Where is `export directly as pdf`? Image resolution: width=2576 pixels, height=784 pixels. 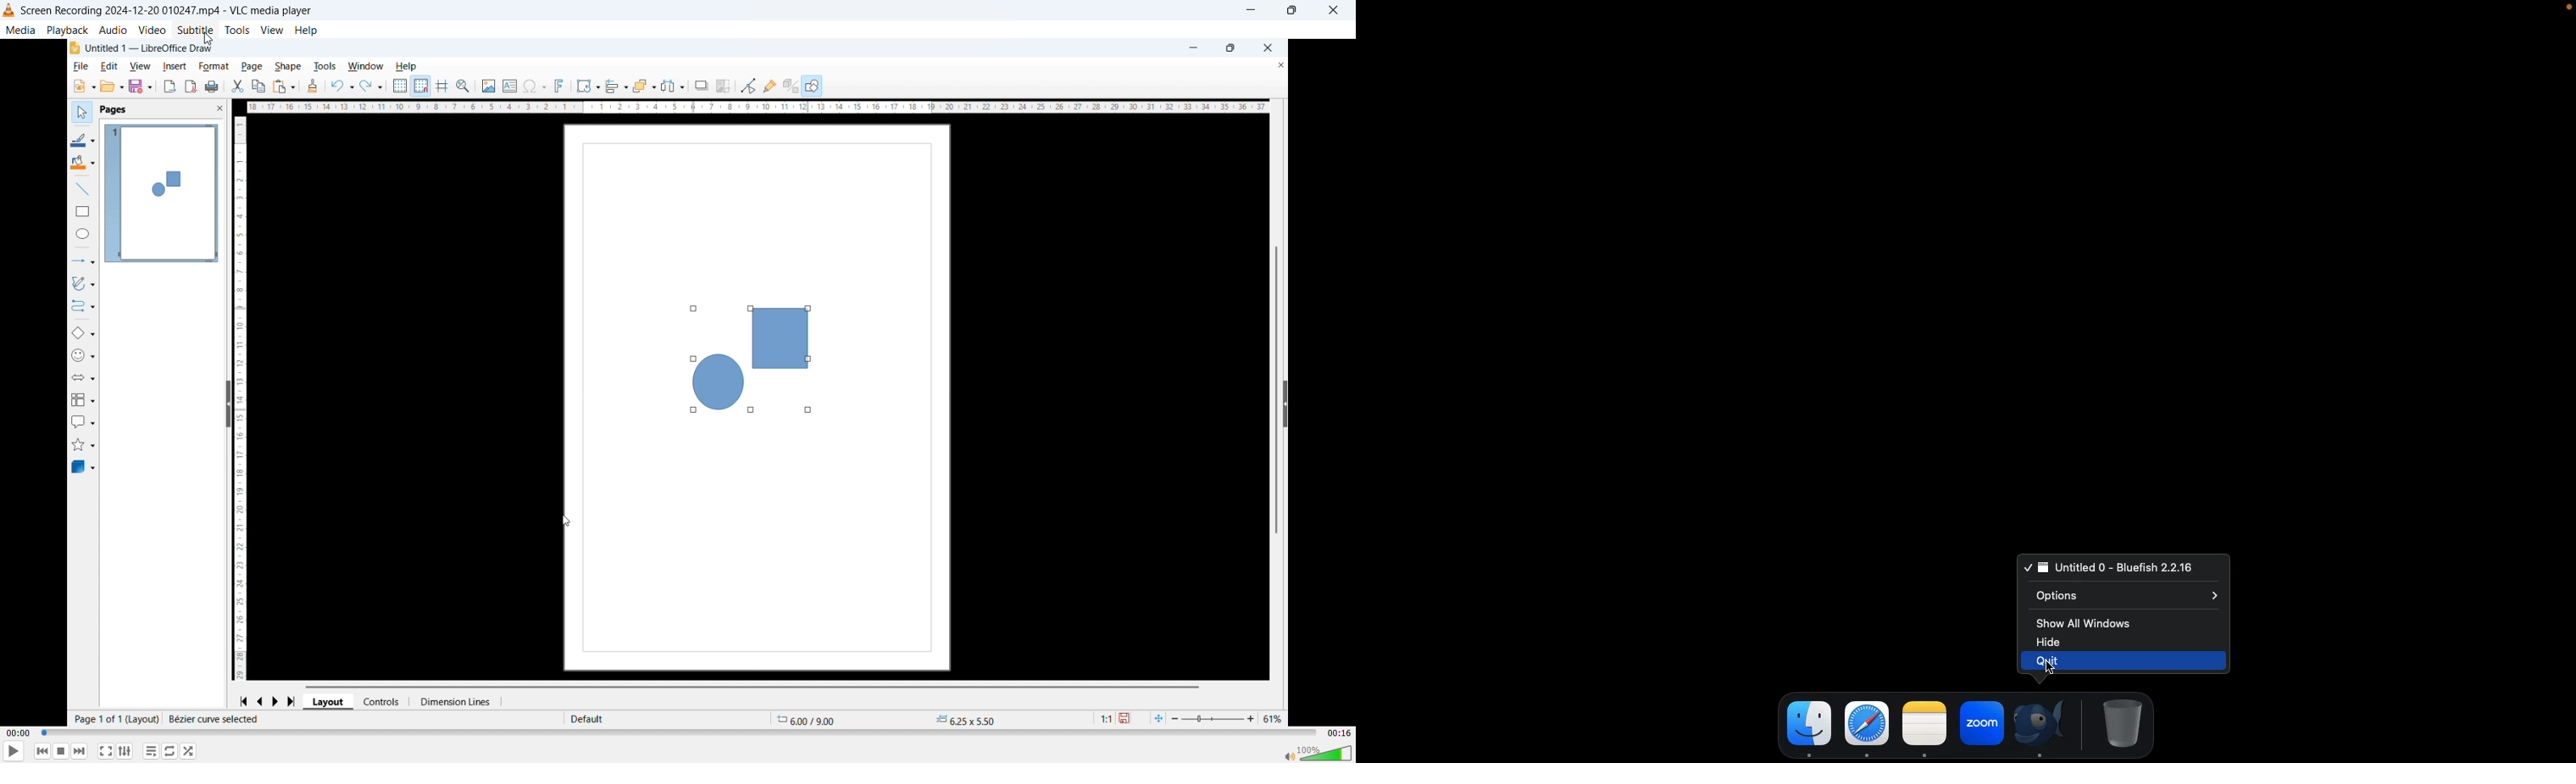 export directly as pdf is located at coordinates (191, 87).